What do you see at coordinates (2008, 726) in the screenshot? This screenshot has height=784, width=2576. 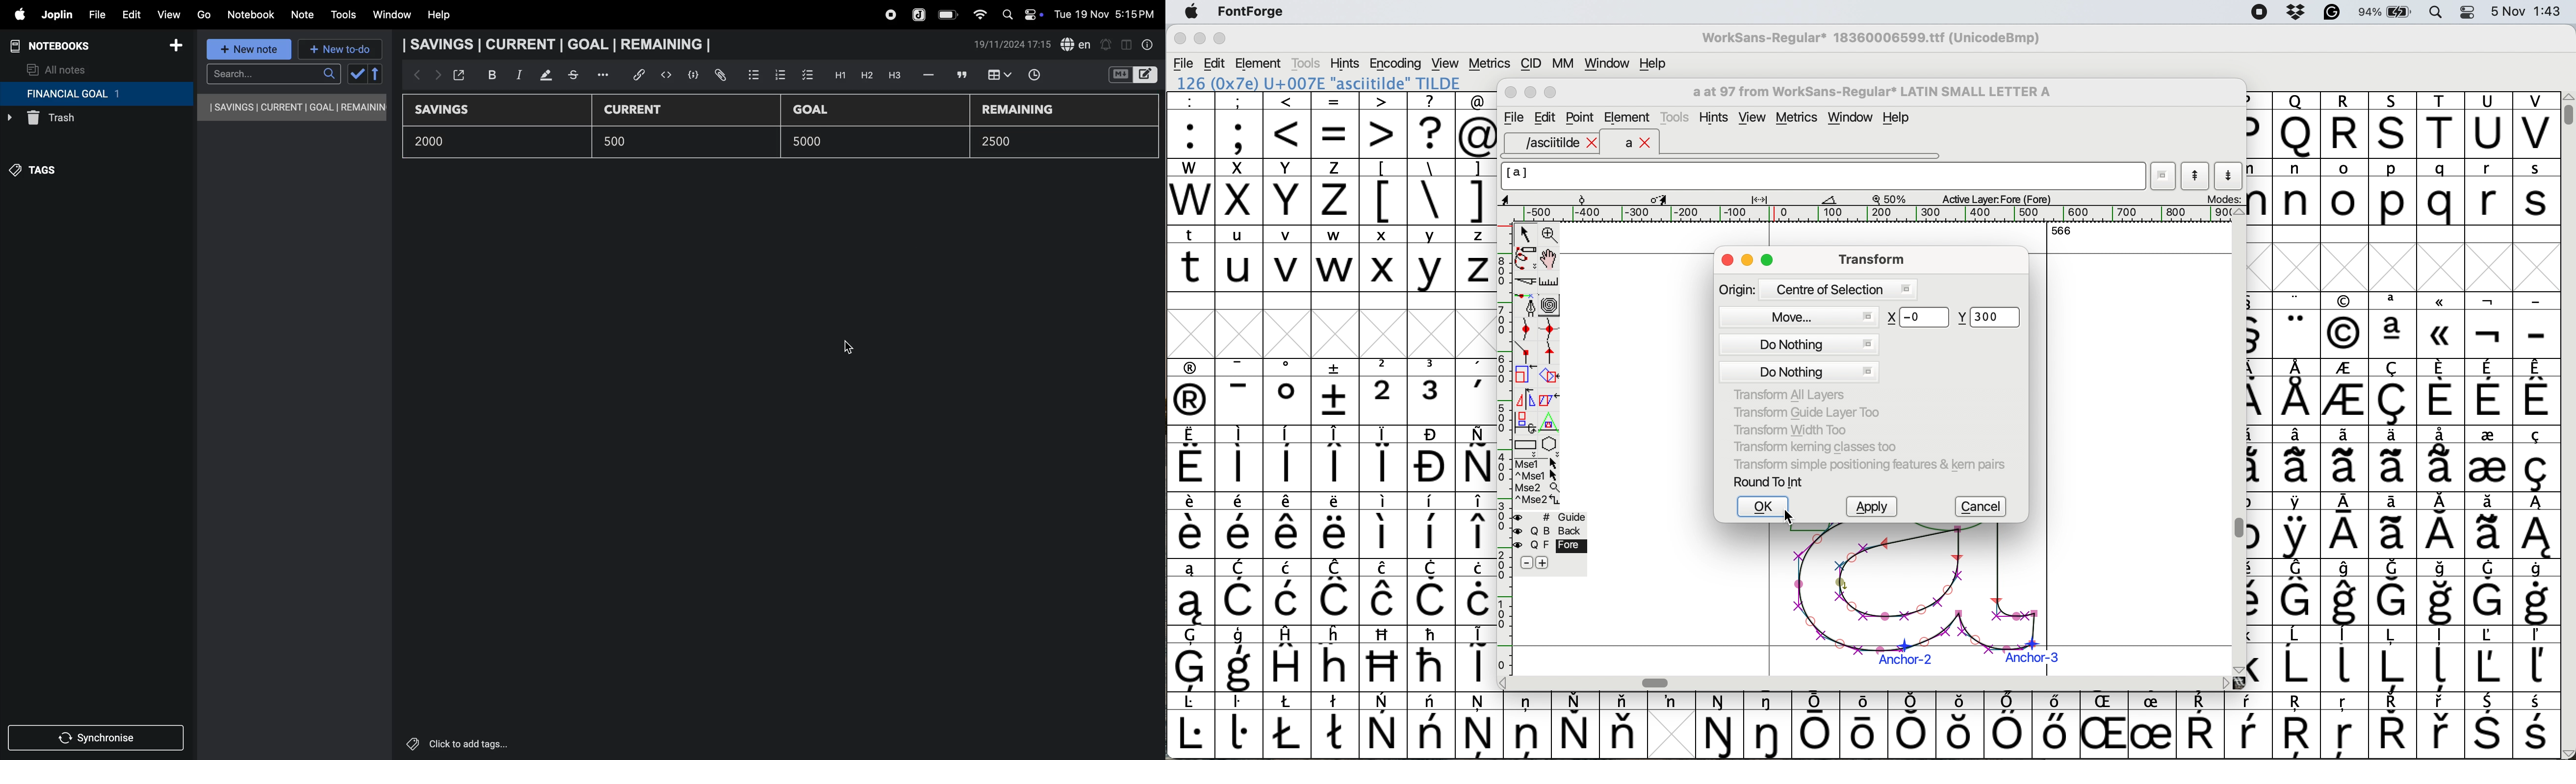 I see `symbol` at bounding box center [2008, 726].